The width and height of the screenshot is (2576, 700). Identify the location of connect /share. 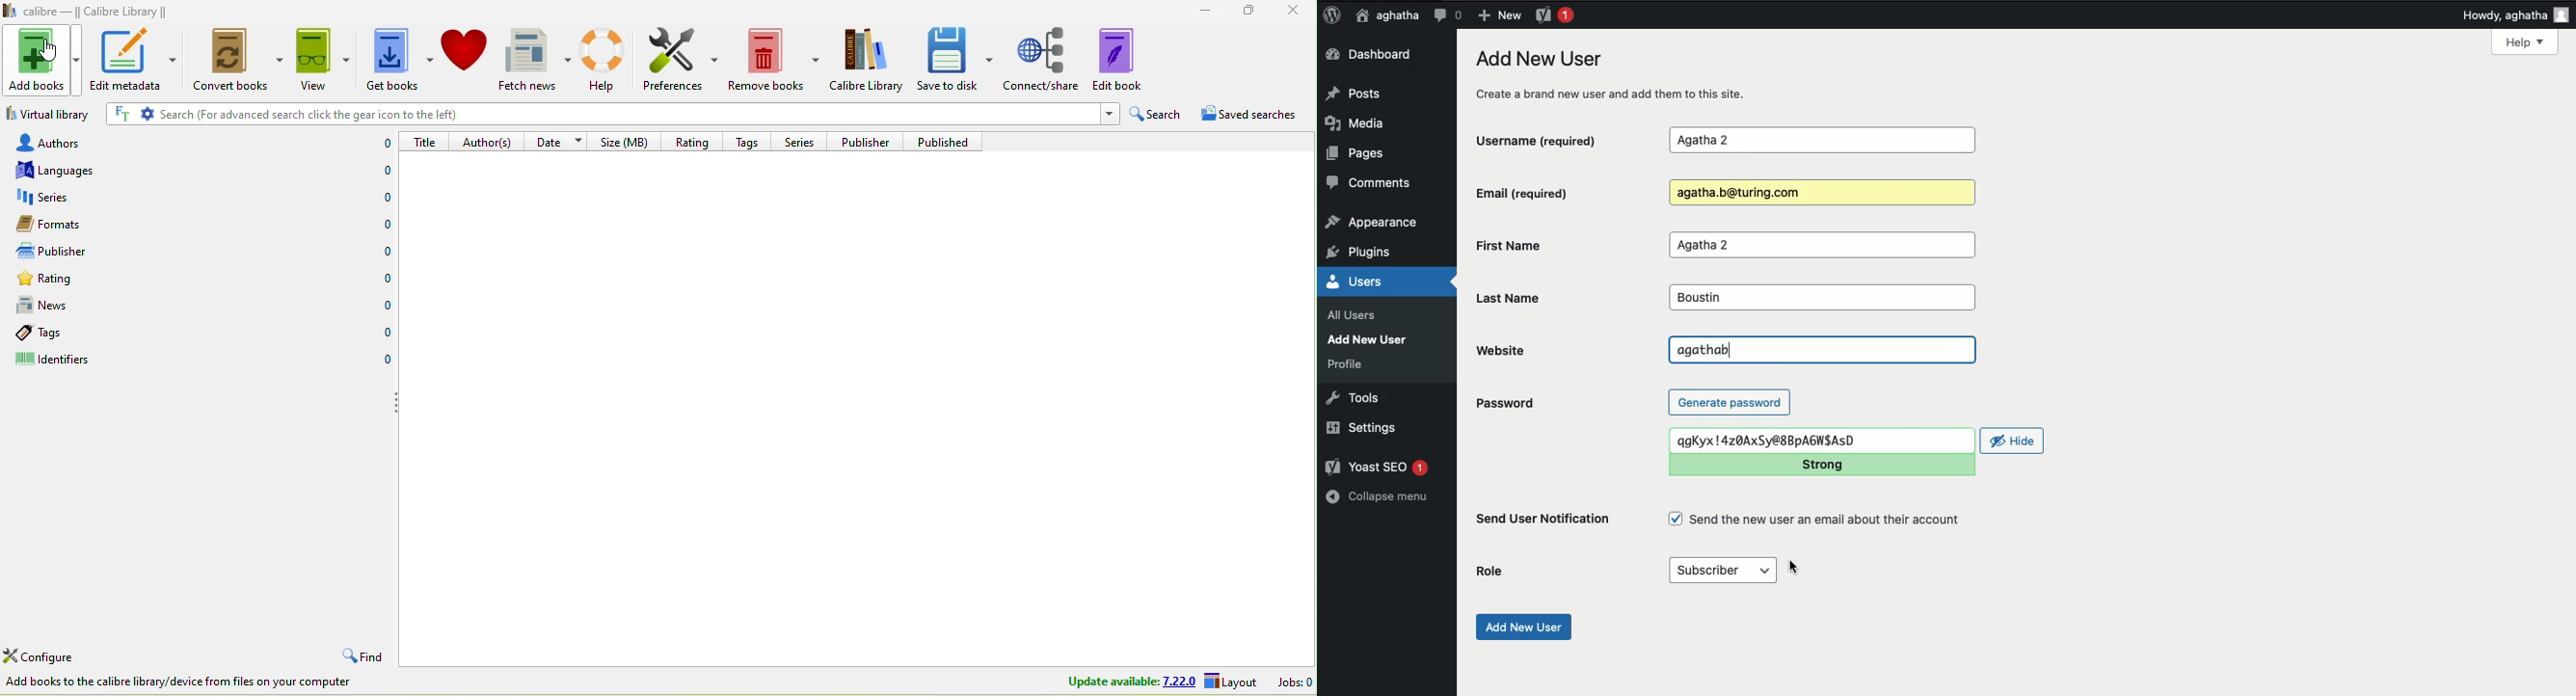
(1042, 60).